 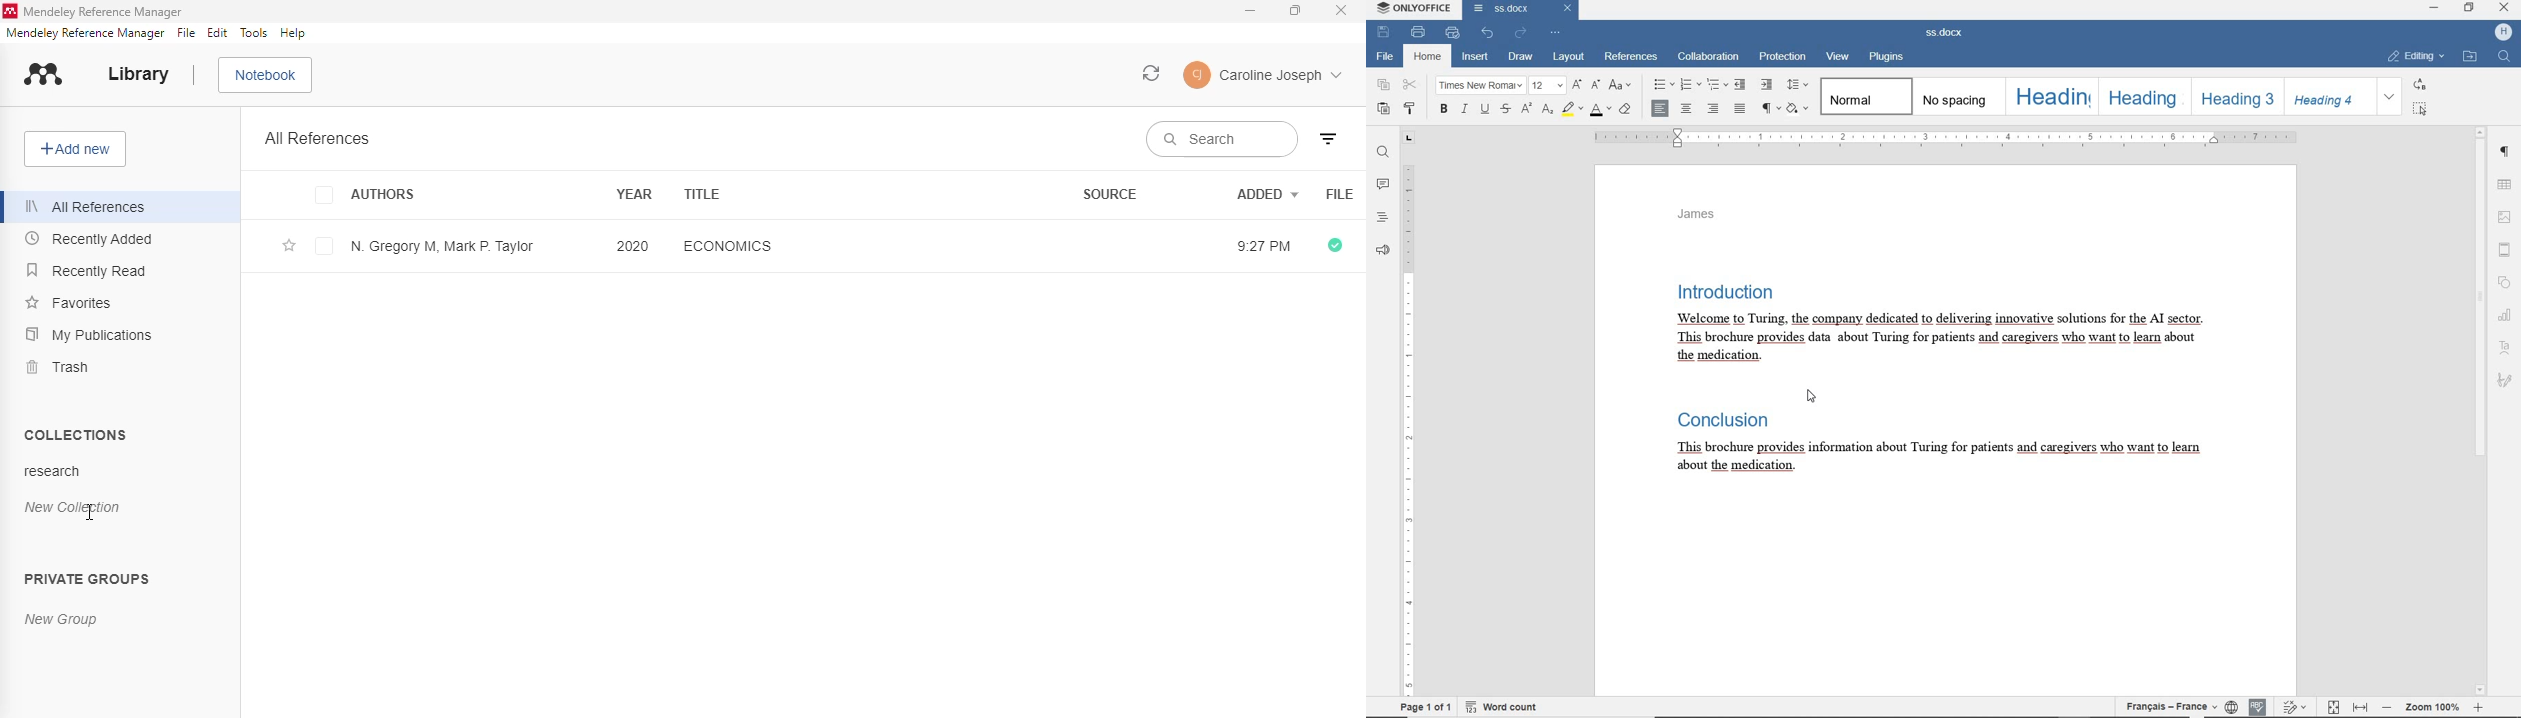 I want to click on HEADER & FOOTER, so click(x=2506, y=250).